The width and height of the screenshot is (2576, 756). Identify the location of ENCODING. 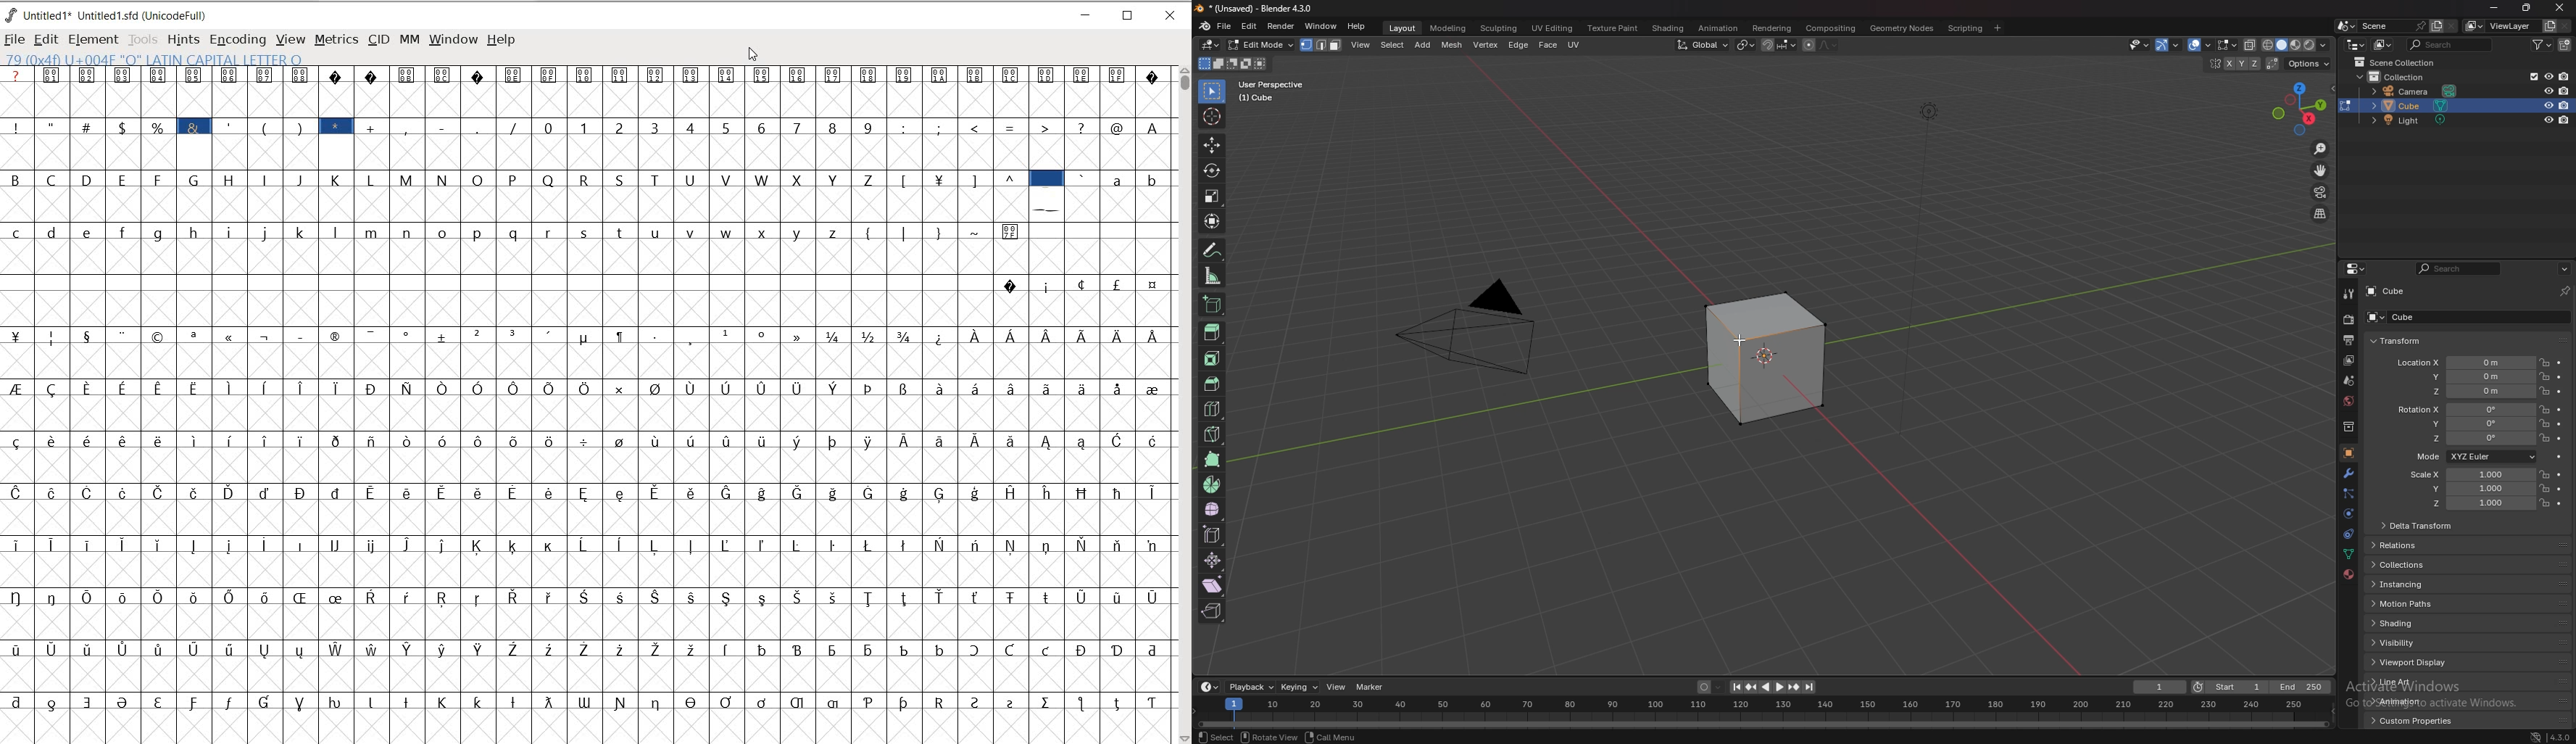
(236, 41).